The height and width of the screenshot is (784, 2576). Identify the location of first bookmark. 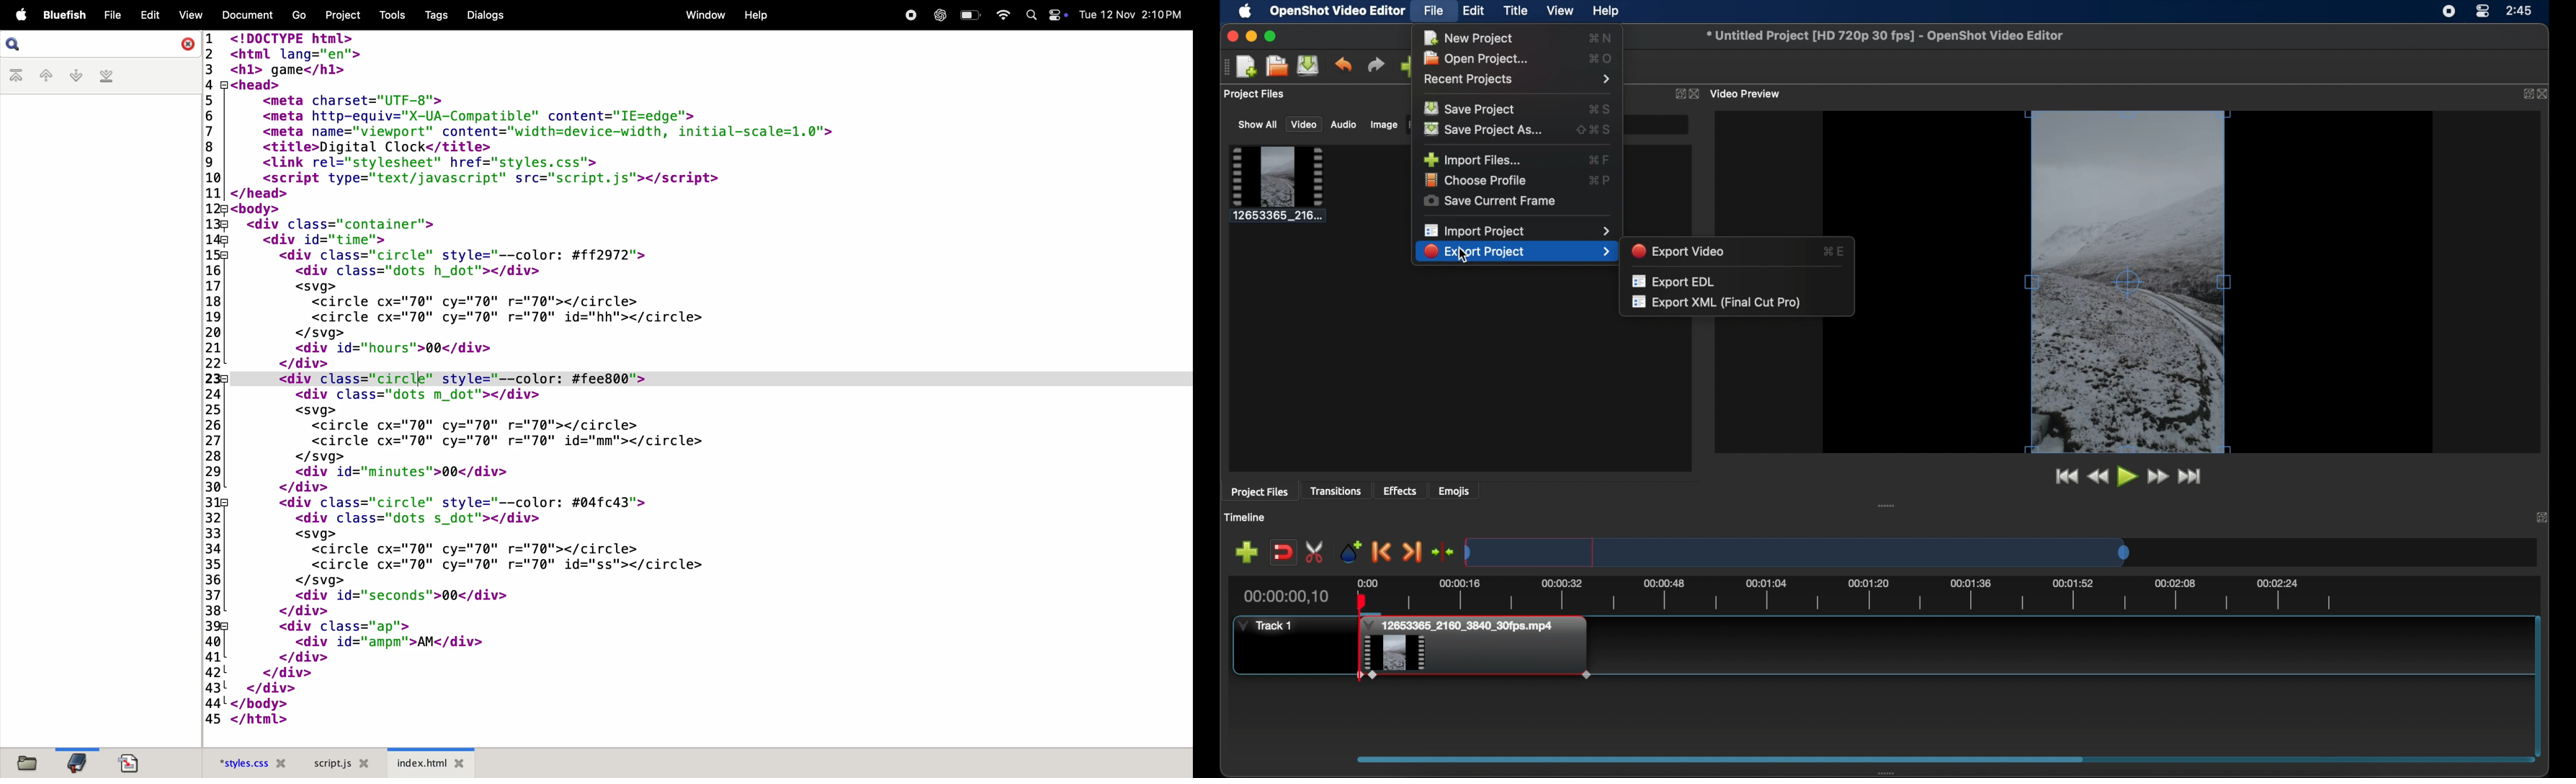
(16, 76).